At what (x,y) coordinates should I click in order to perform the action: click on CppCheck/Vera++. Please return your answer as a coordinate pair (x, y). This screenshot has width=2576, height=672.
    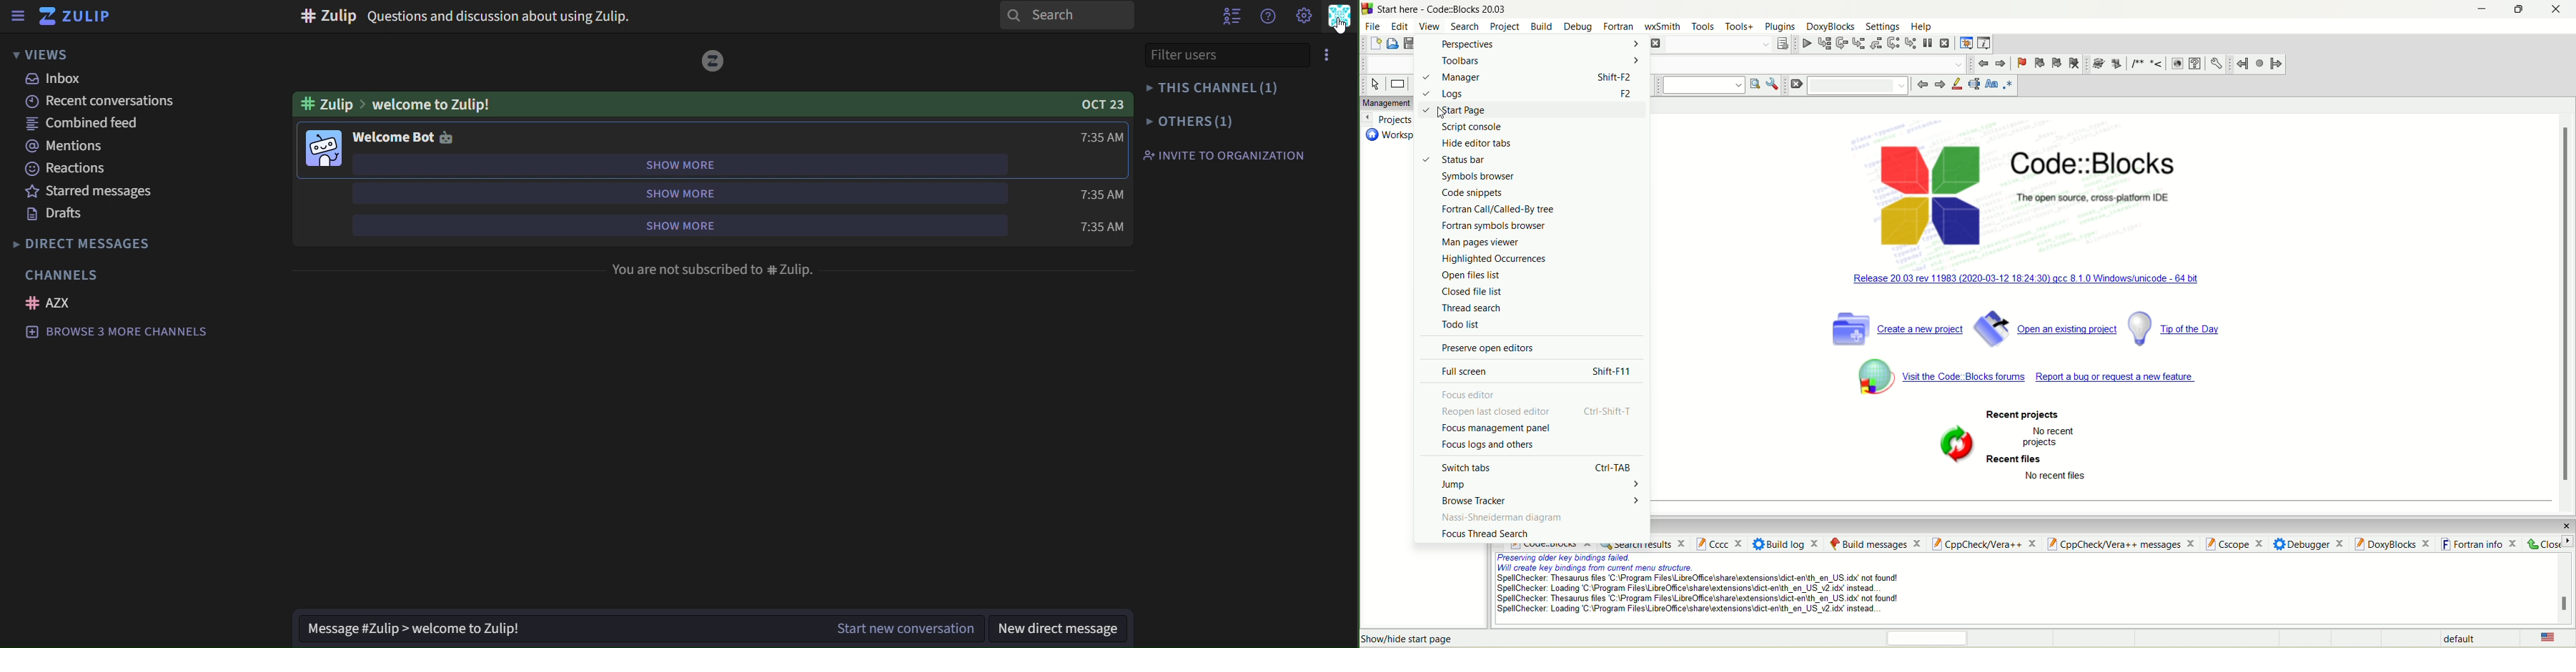
    Looking at the image, I should click on (1983, 545).